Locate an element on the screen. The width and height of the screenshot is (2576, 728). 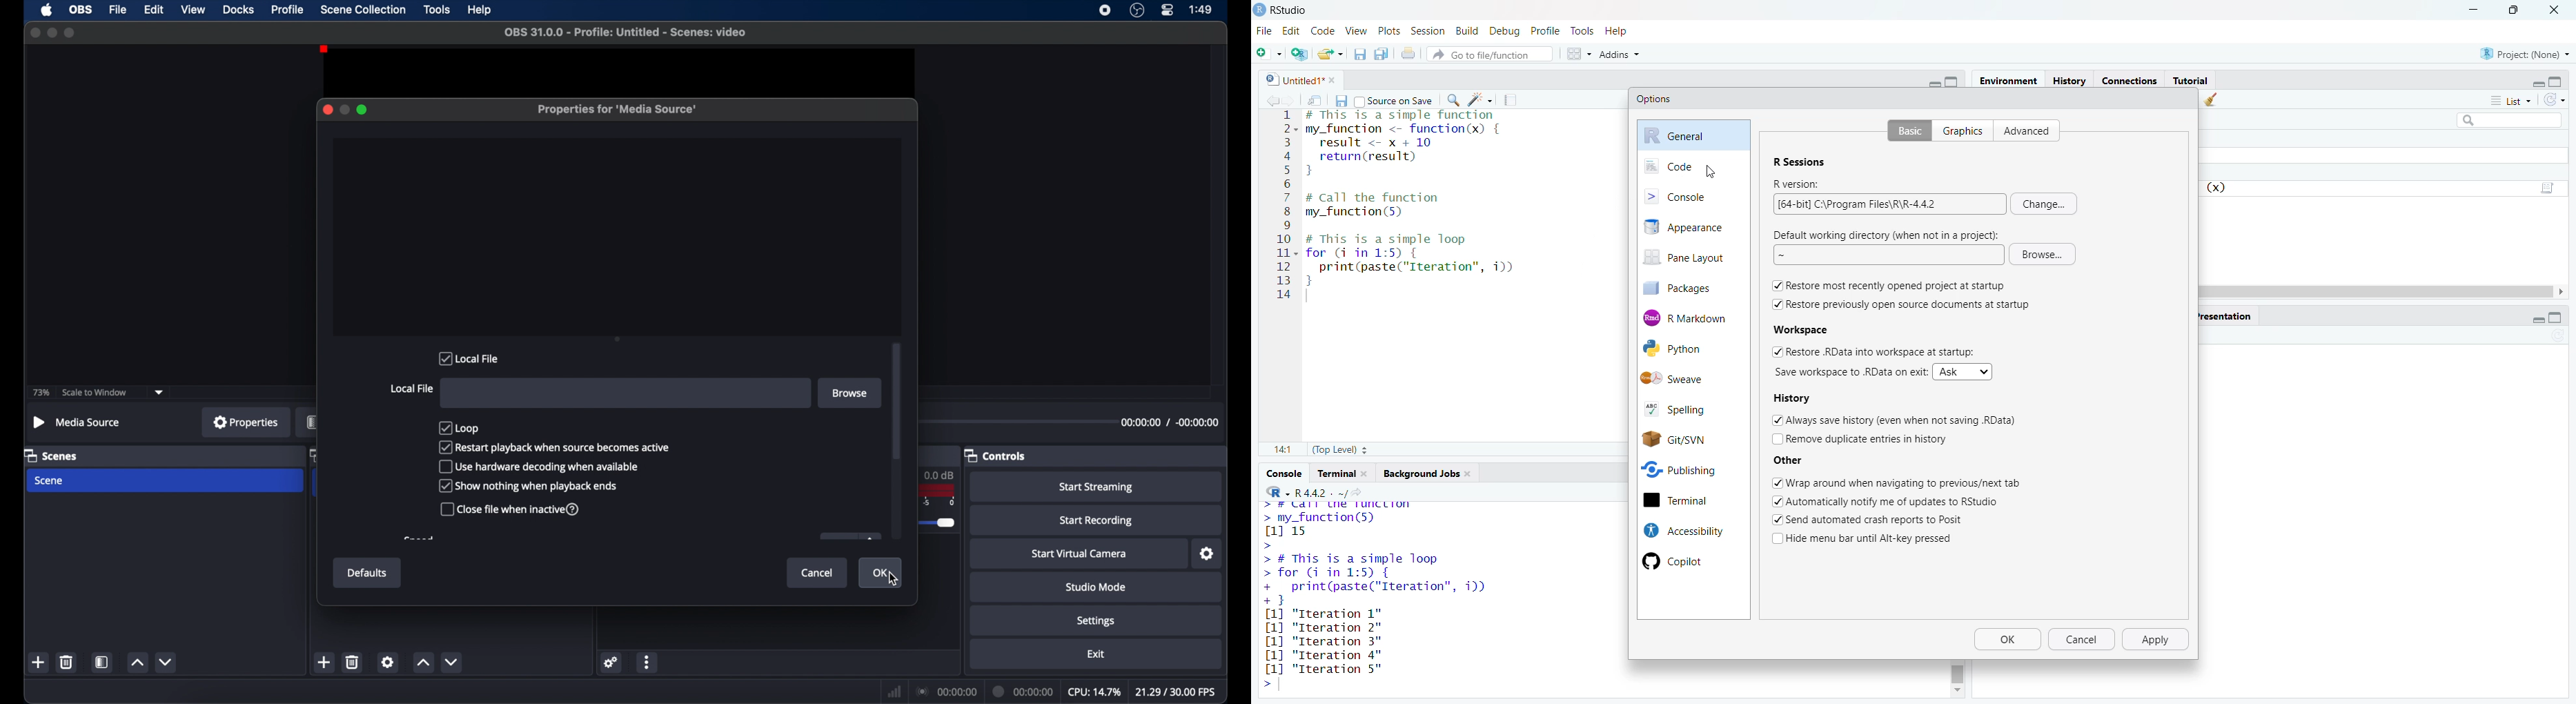
ok is located at coordinates (882, 574).